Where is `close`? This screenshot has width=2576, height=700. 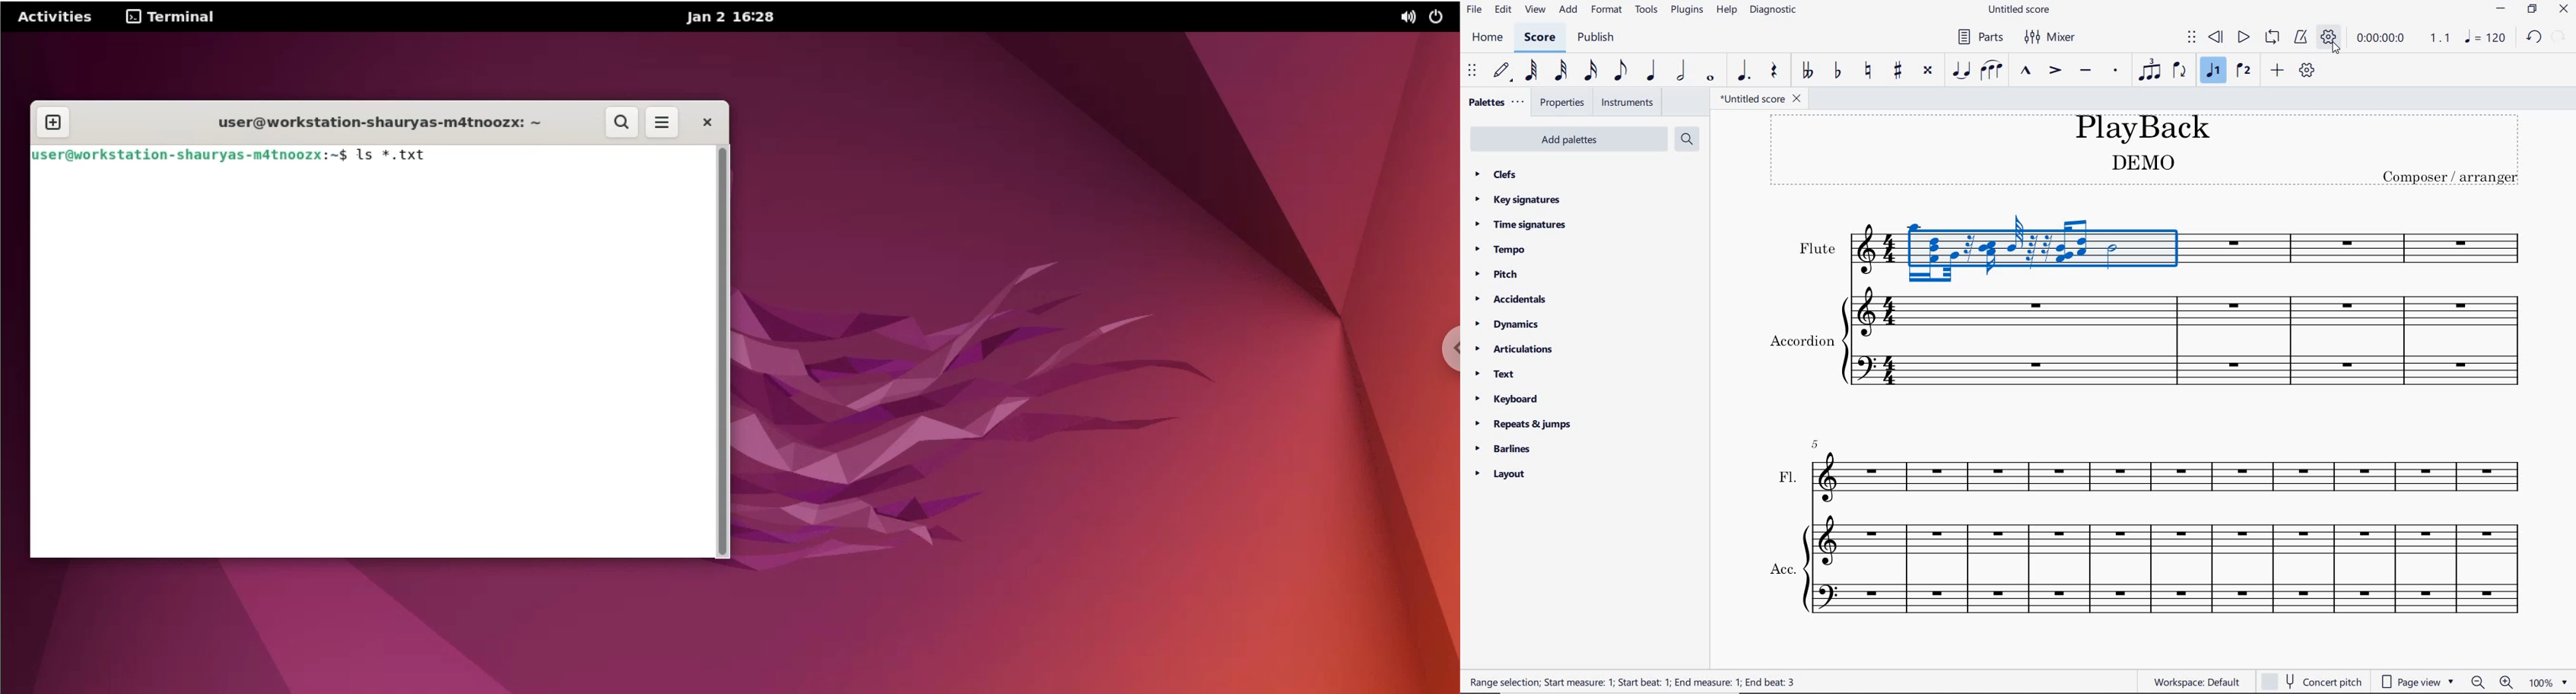 close is located at coordinates (706, 123).